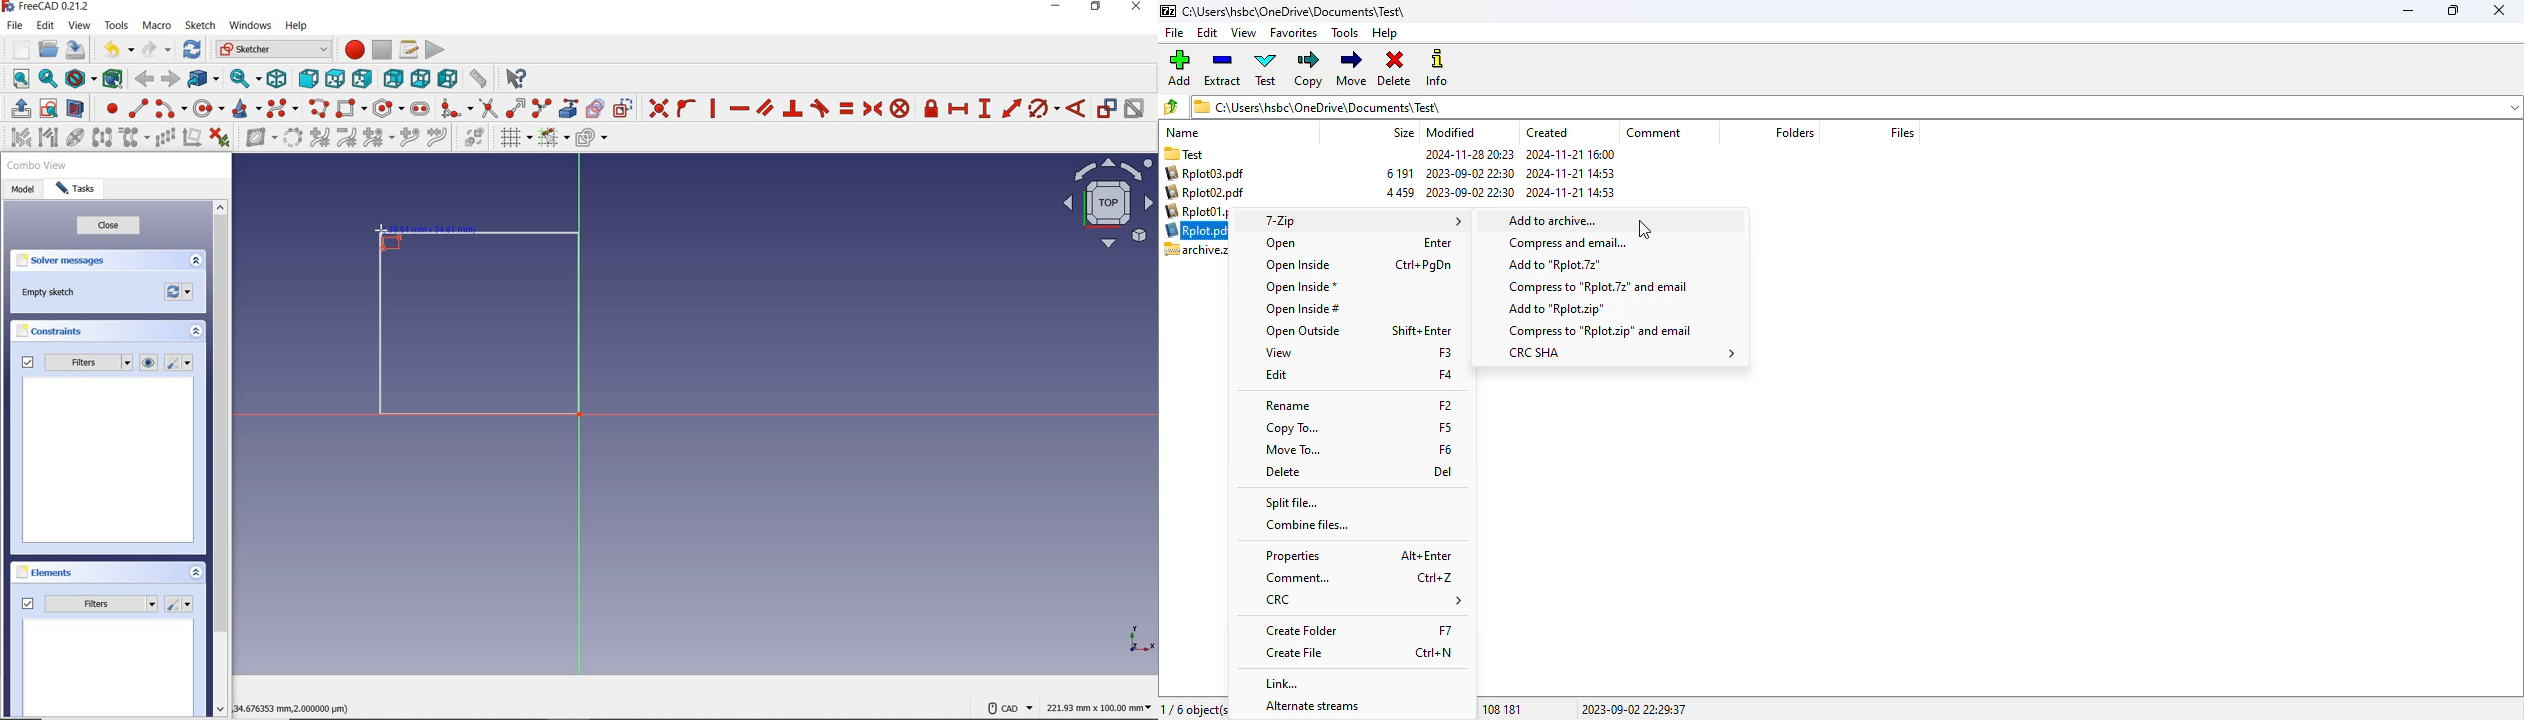 The width and height of the screenshot is (2548, 728). I want to click on bounding box, so click(112, 78).